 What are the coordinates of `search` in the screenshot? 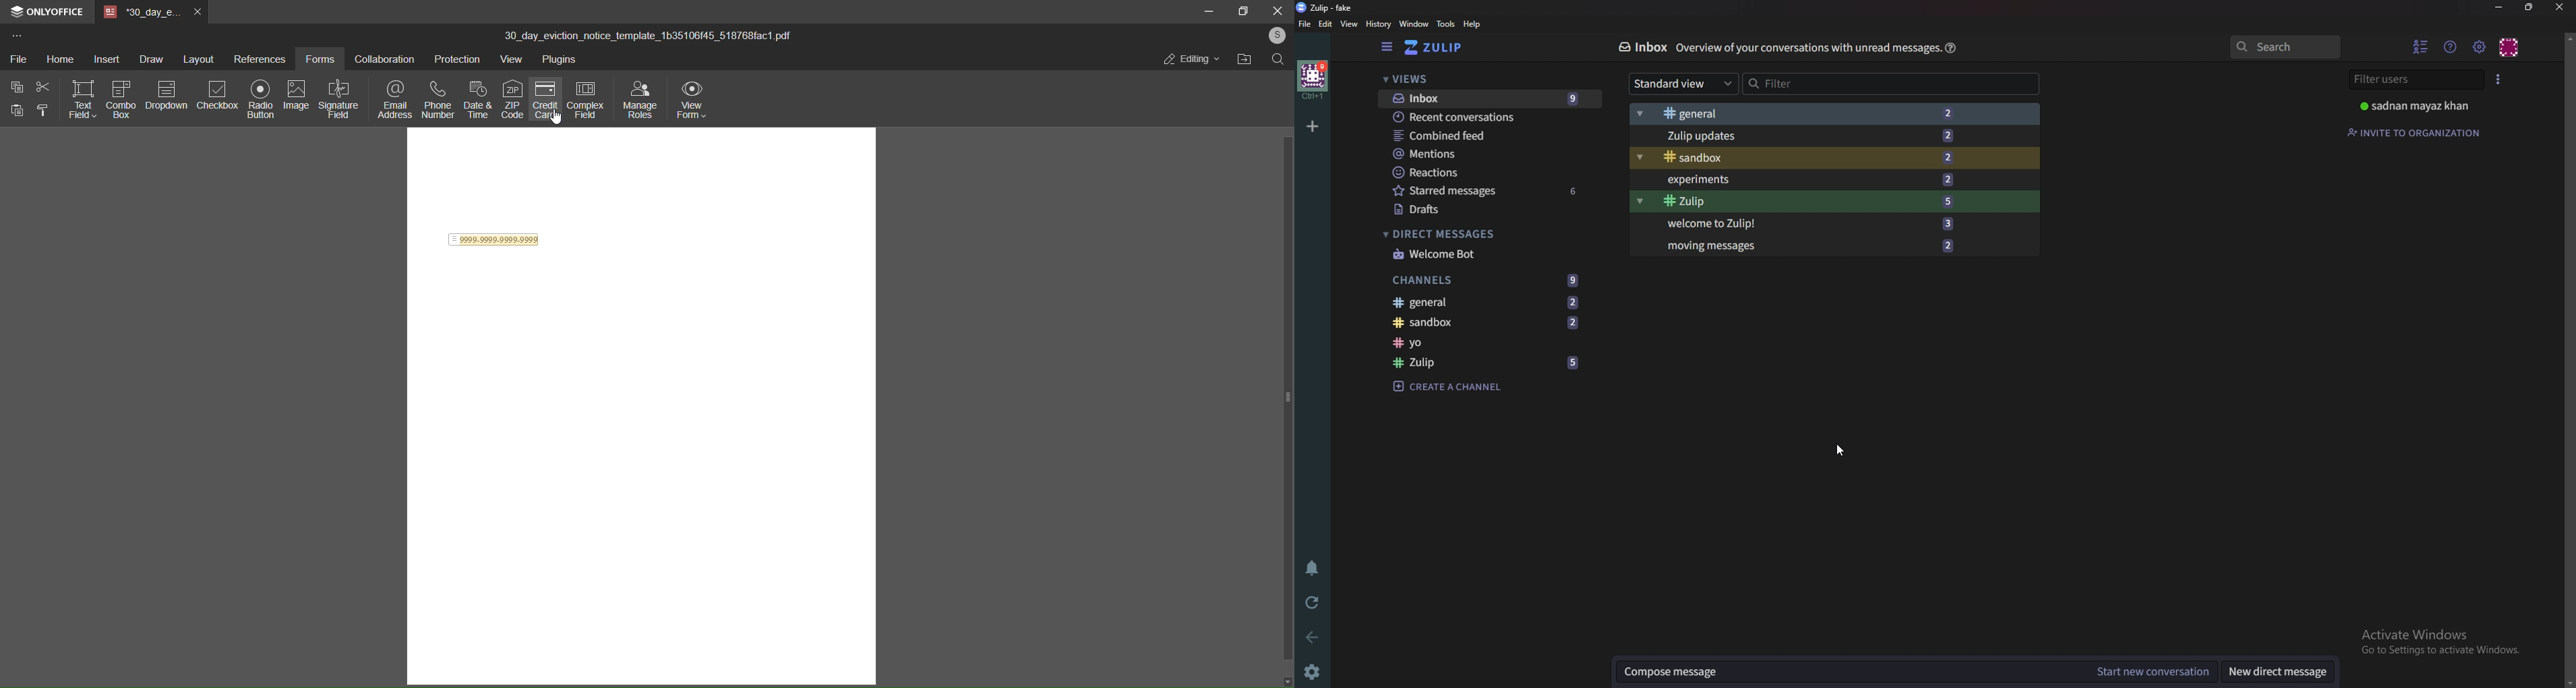 It's located at (1278, 60).